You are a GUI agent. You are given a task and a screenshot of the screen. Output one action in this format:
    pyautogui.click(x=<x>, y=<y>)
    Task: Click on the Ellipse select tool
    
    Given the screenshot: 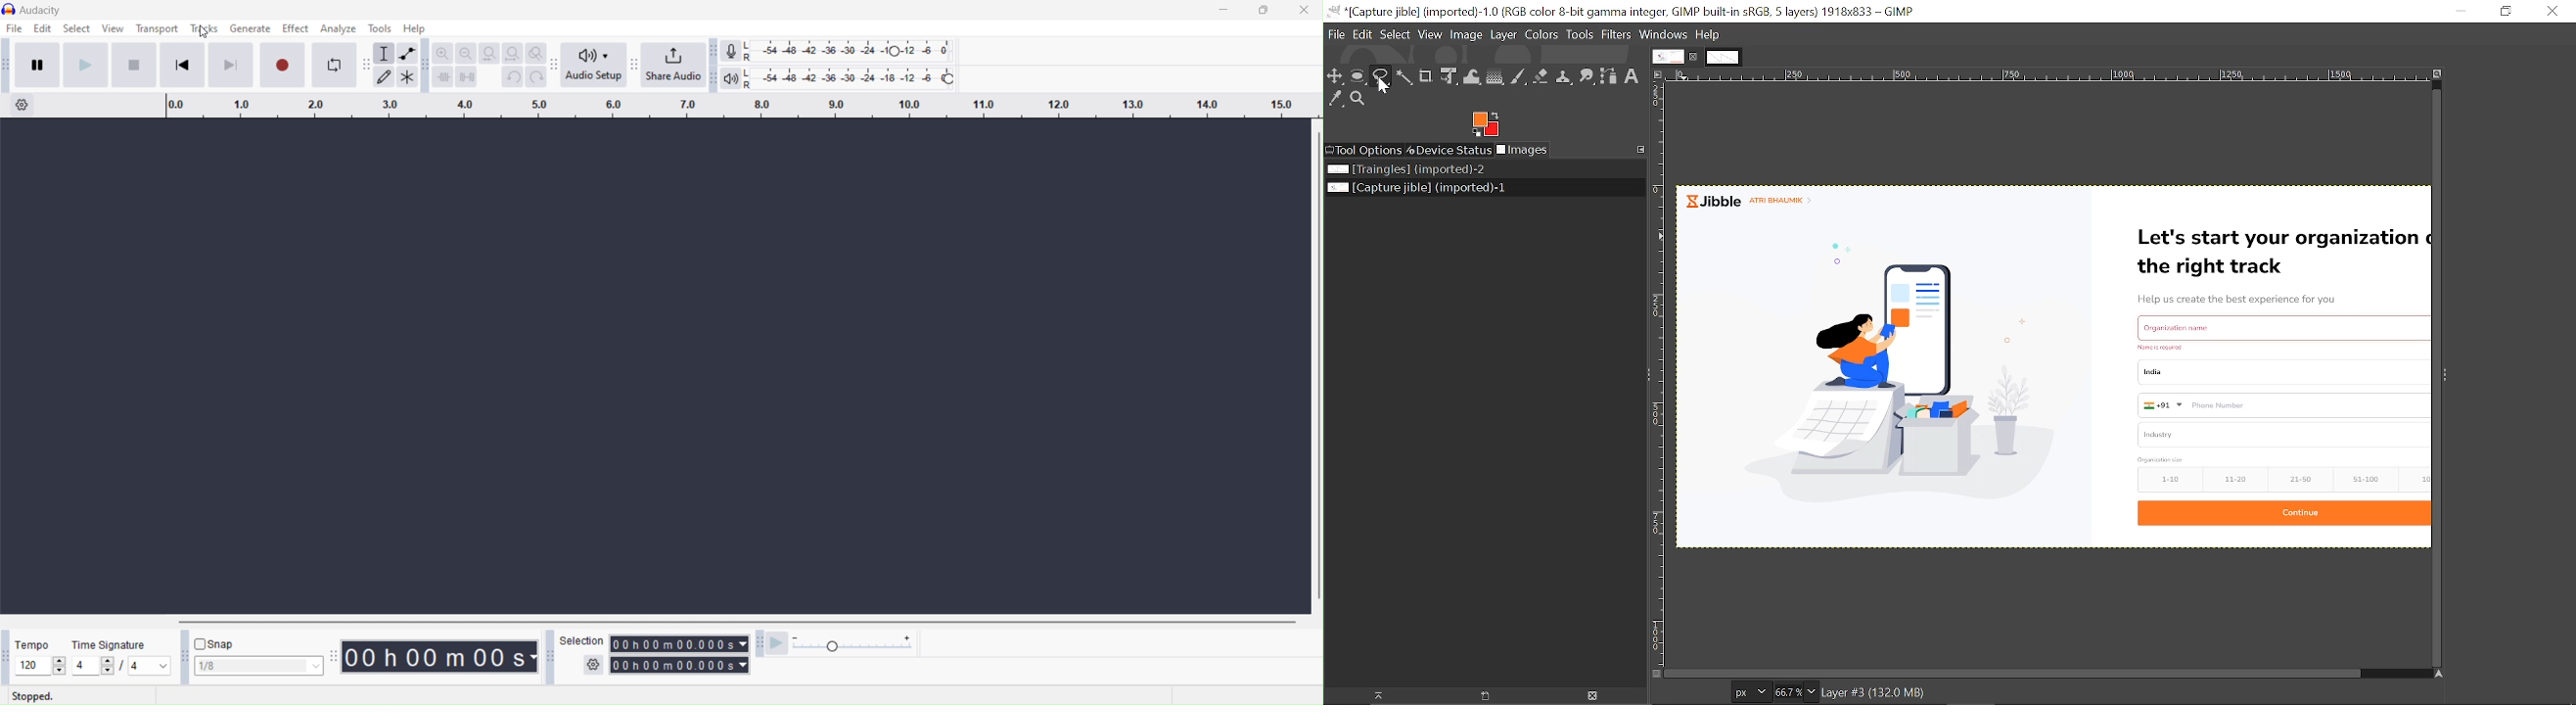 What is the action you would take?
    pyautogui.click(x=1358, y=77)
    